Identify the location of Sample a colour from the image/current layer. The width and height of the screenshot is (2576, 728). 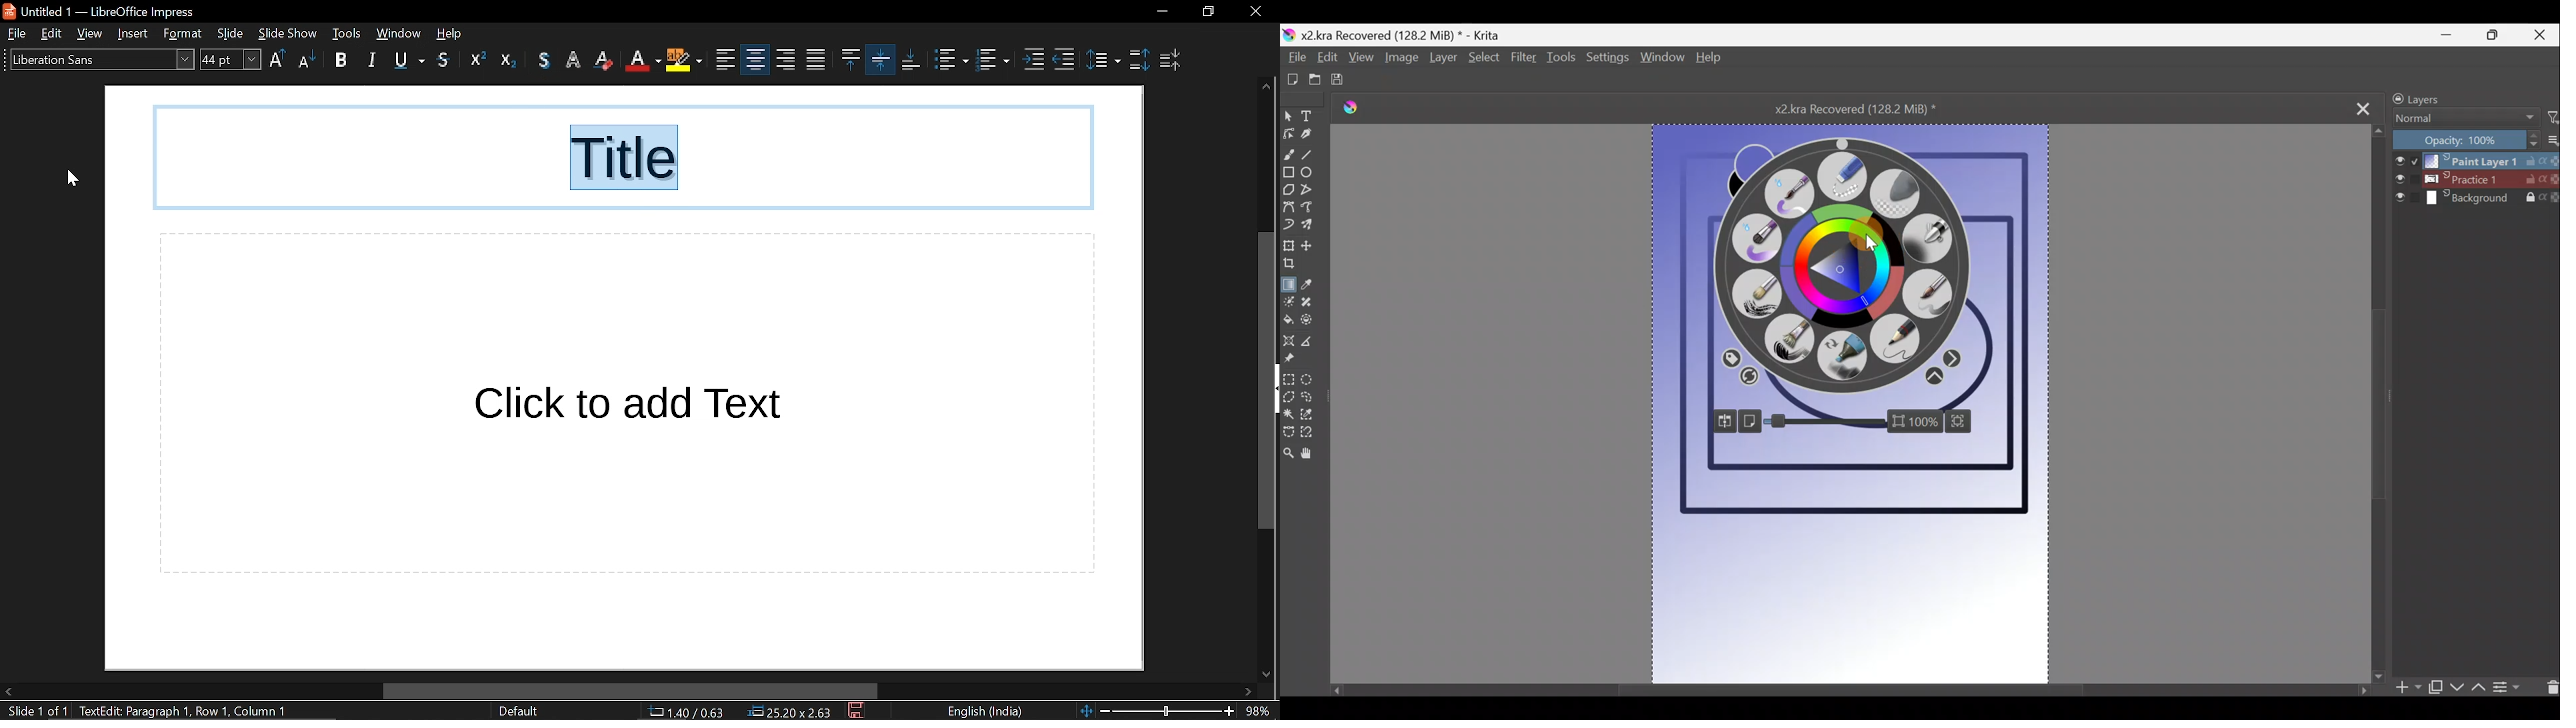
(1310, 285).